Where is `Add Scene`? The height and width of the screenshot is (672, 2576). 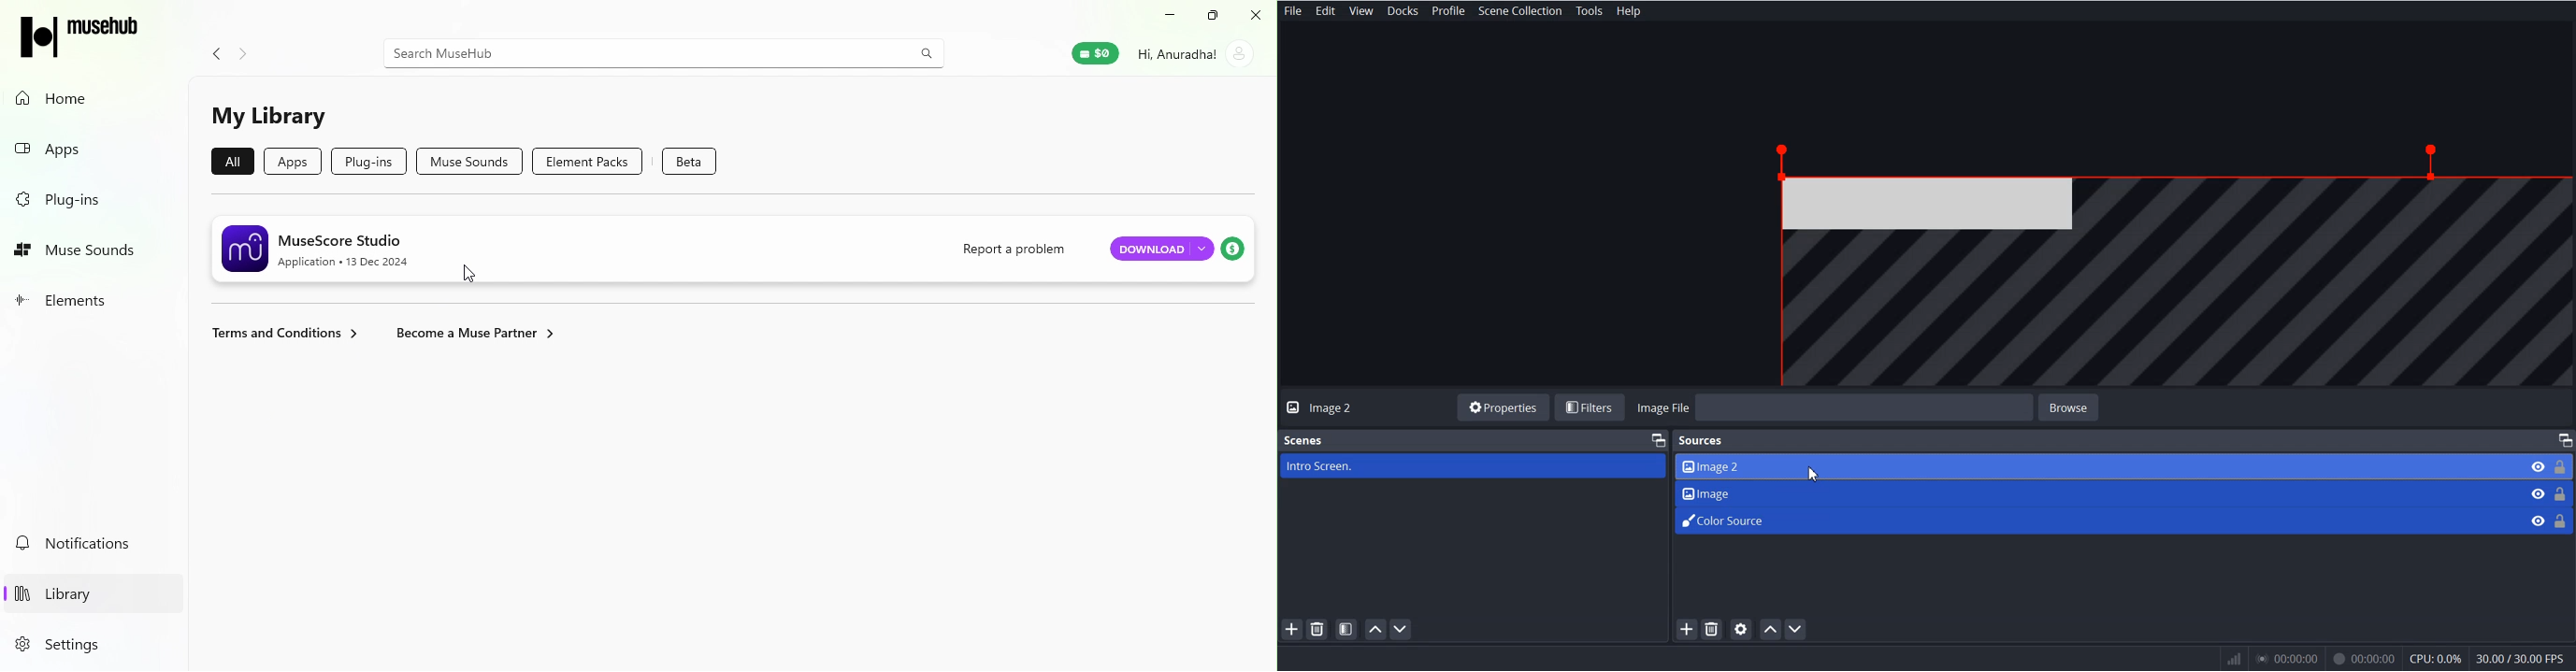 Add Scene is located at coordinates (1292, 629).